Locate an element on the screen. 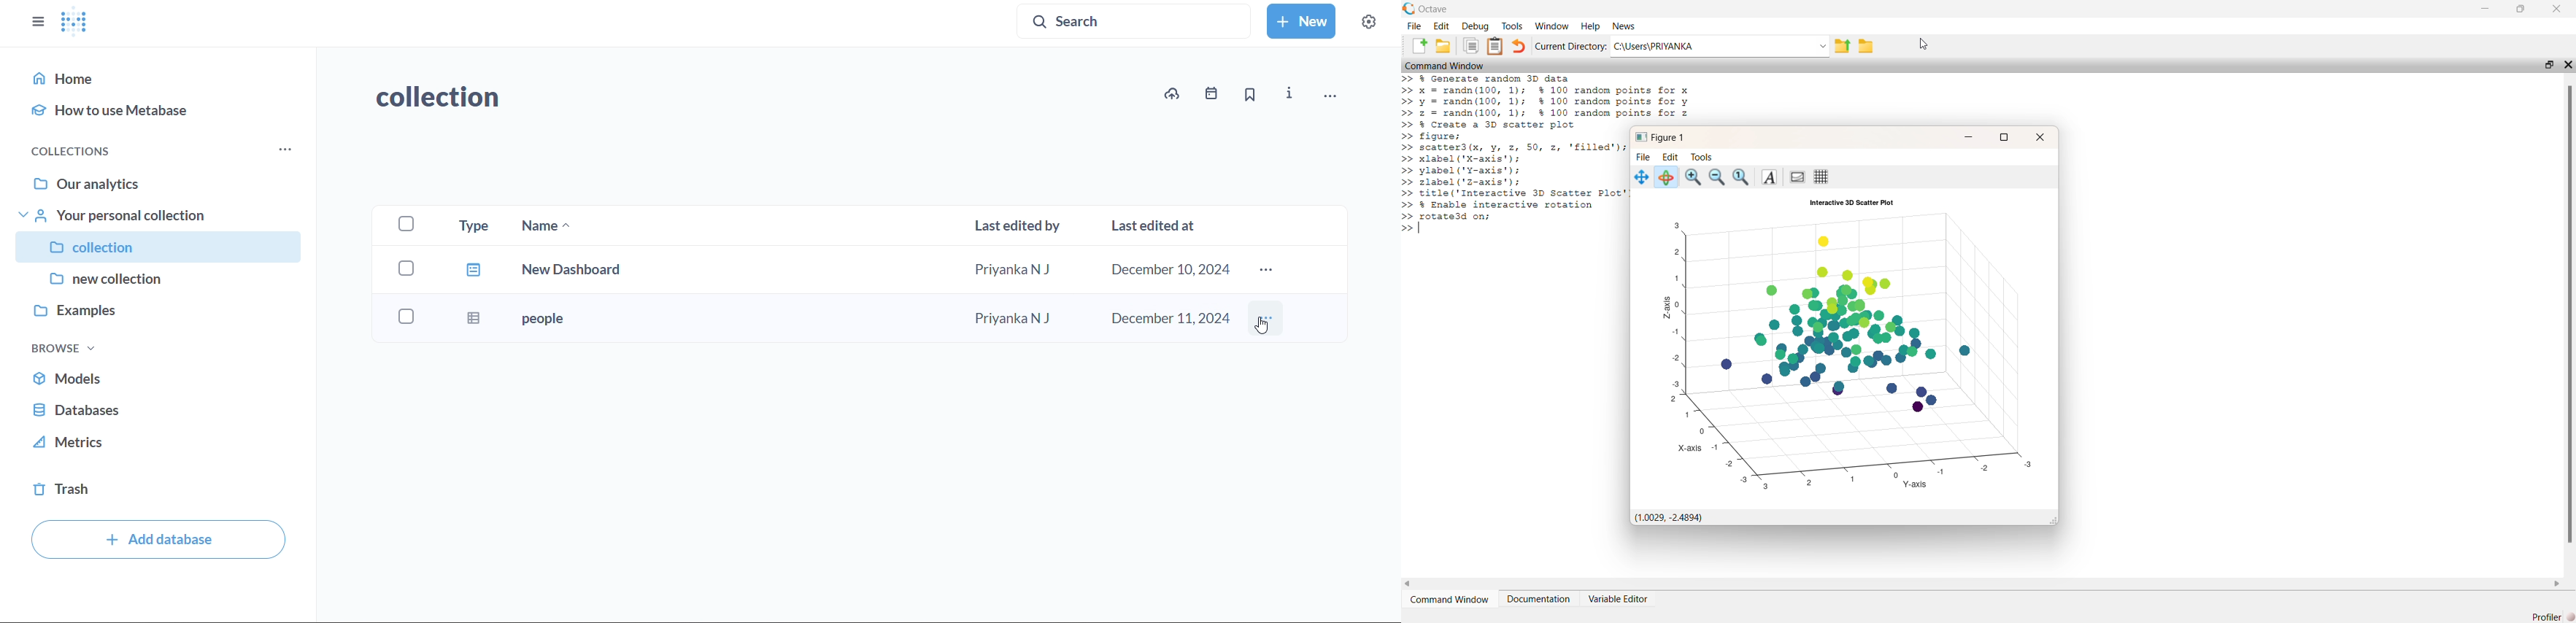 The height and width of the screenshot is (644, 2576). undo is located at coordinates (1519, 46).